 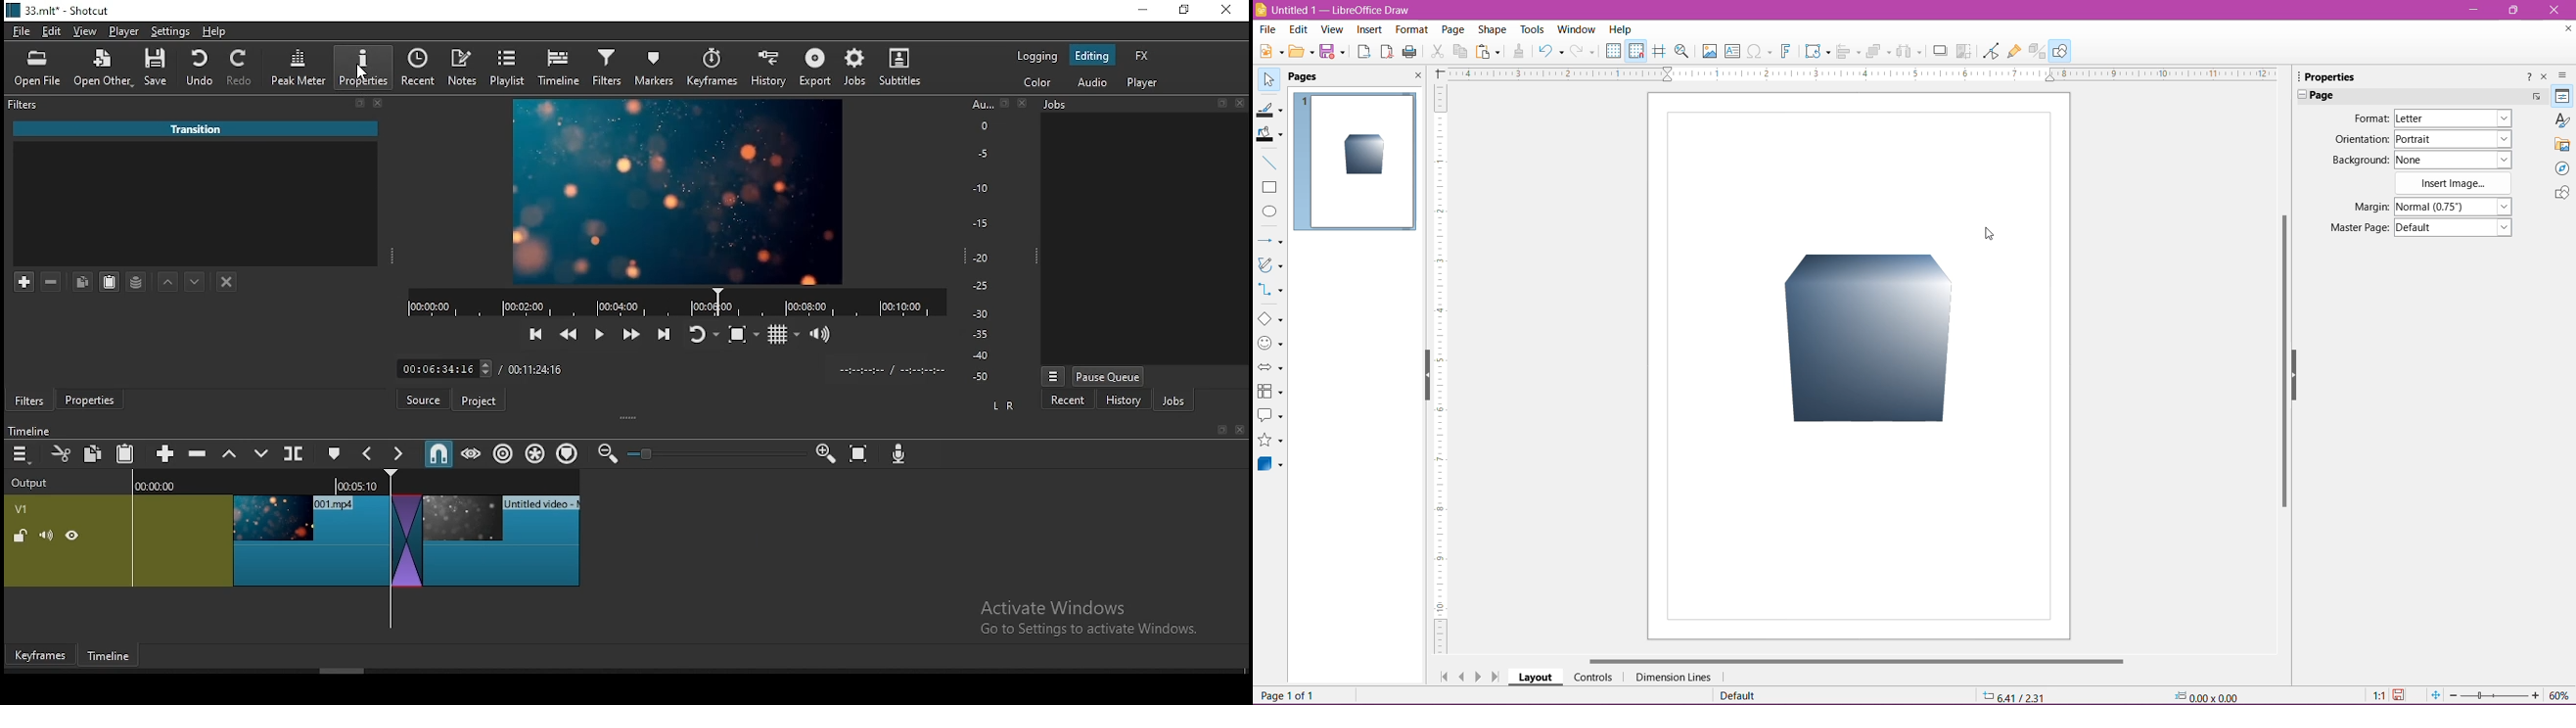 What do you see at coordinates (1460, 52) in the screenshot?
I see `Copy` at bounding box center [1460, 52].